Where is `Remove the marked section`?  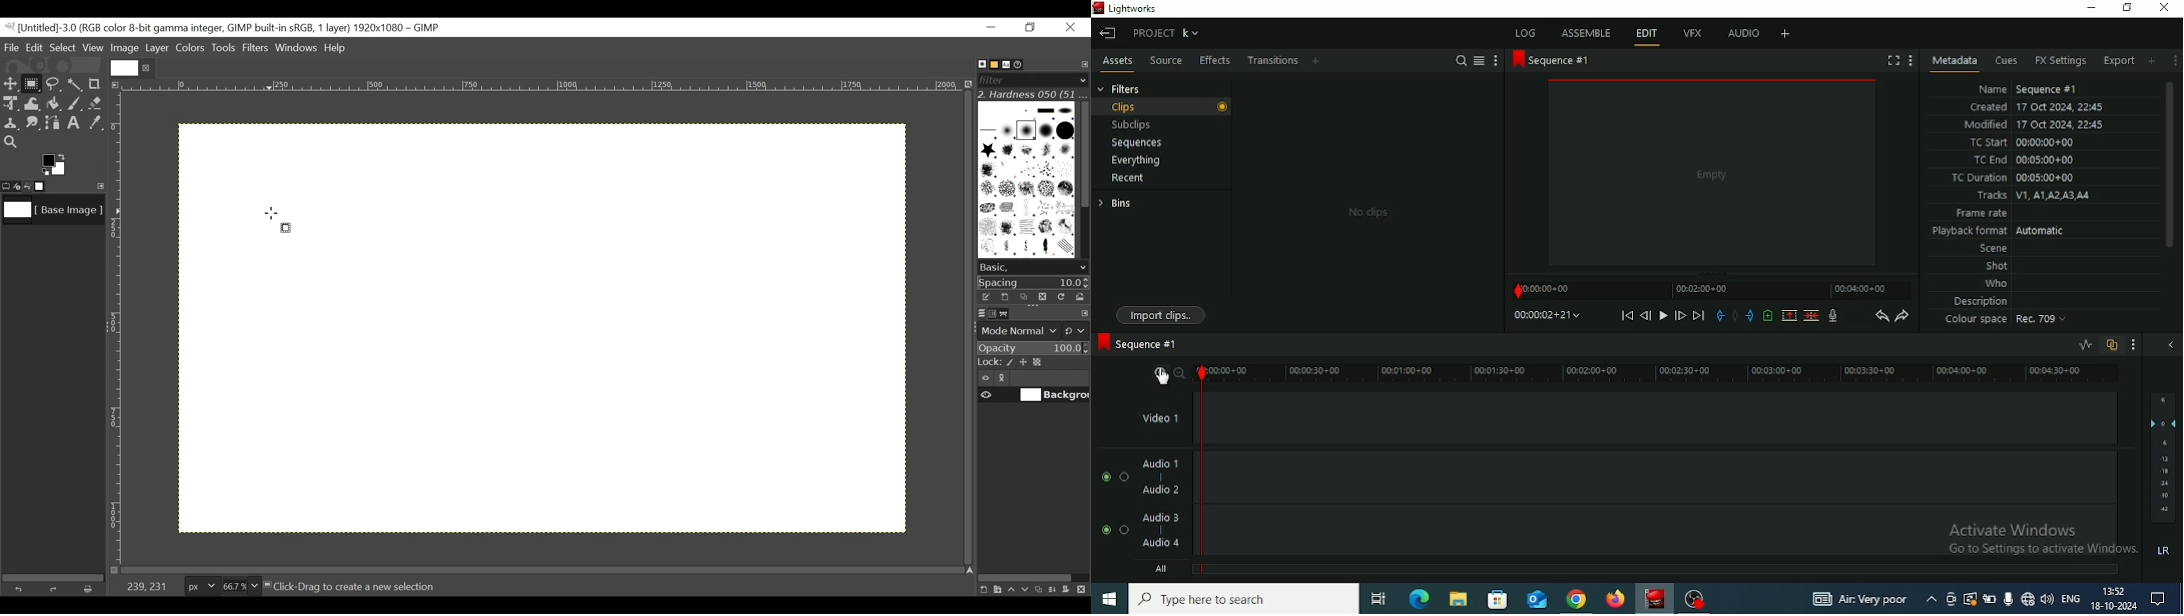 Remove the marked section is located at coordinates (1788, 315).